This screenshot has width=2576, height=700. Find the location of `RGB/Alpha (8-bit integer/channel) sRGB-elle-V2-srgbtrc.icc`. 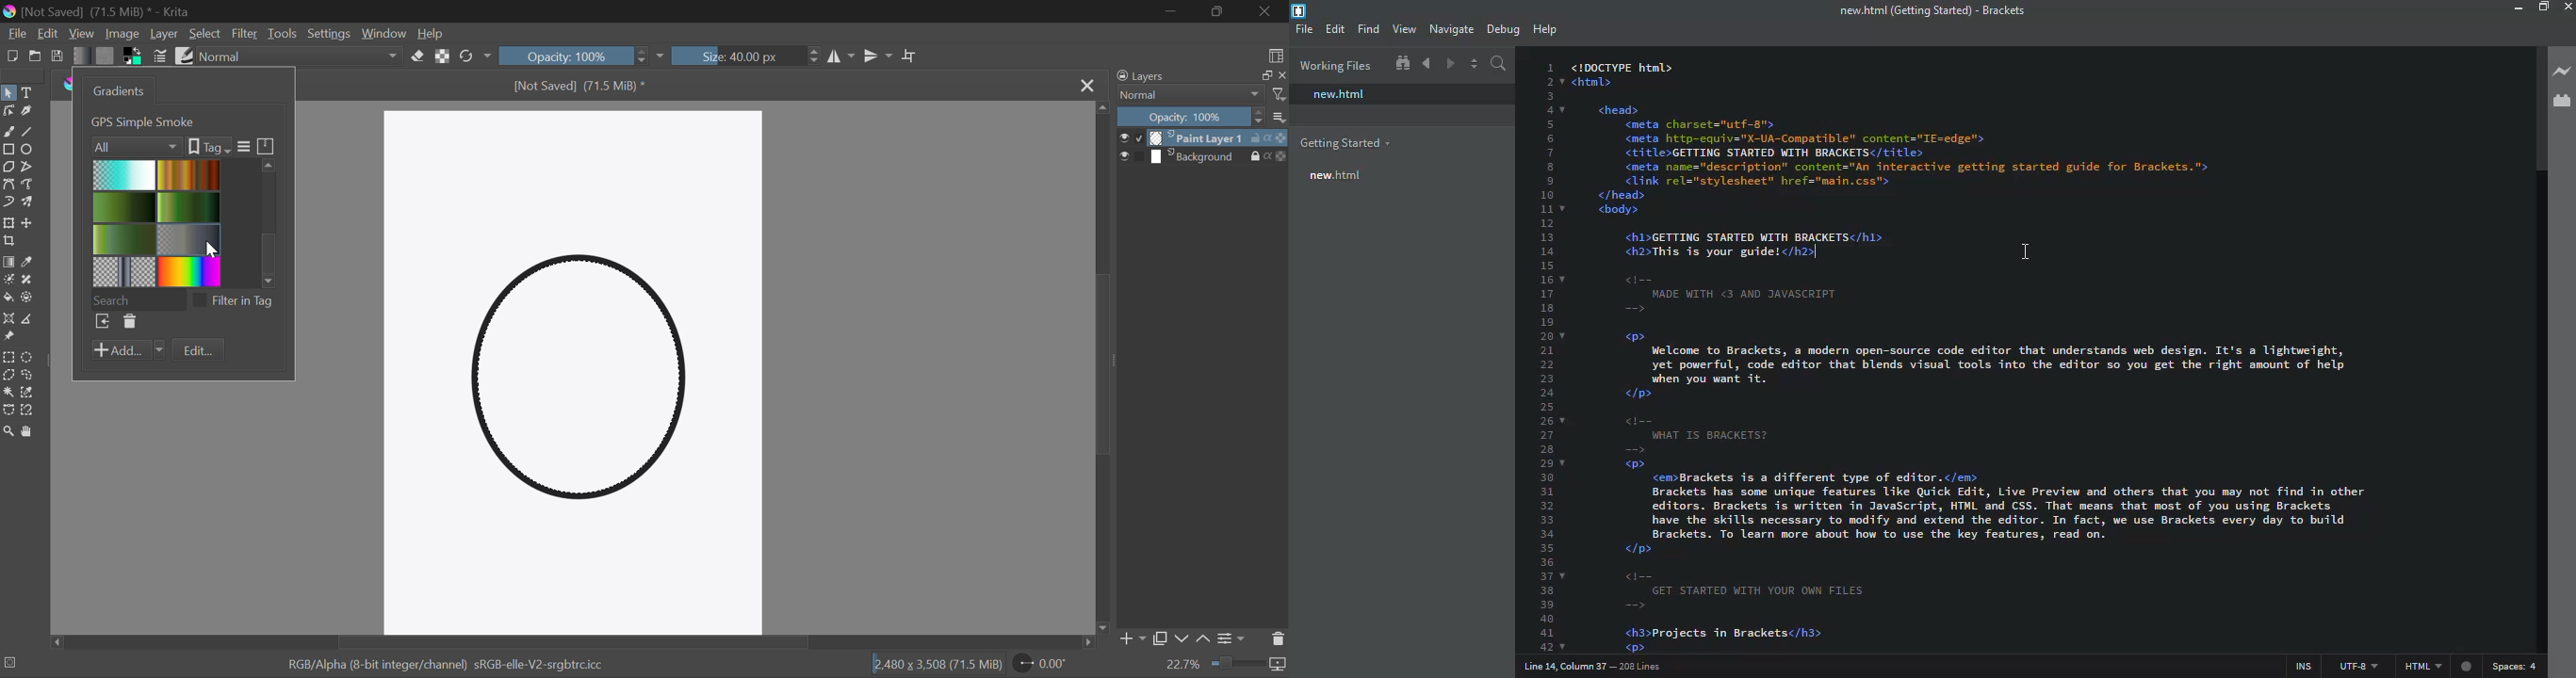

RGB/Alpha (8-bit integer/channel) sRGB-elle-V2-srgbtrc.icc is located at coordinates (449, 665).